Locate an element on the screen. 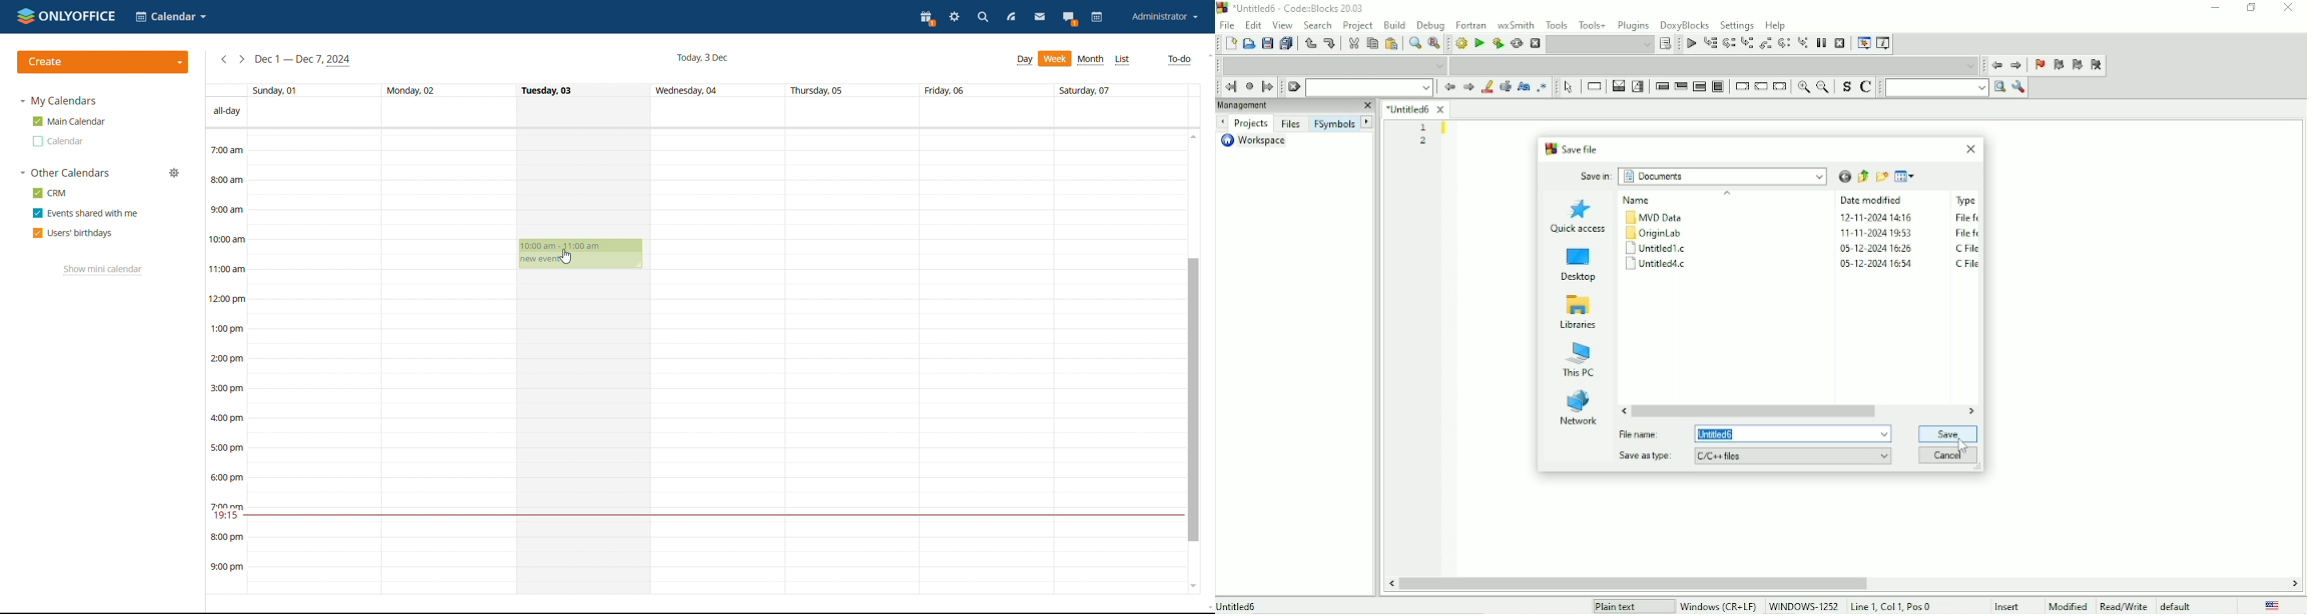 The width and height of the screenshot is (2324, 616). Network is located at coordinates (1578, 408).